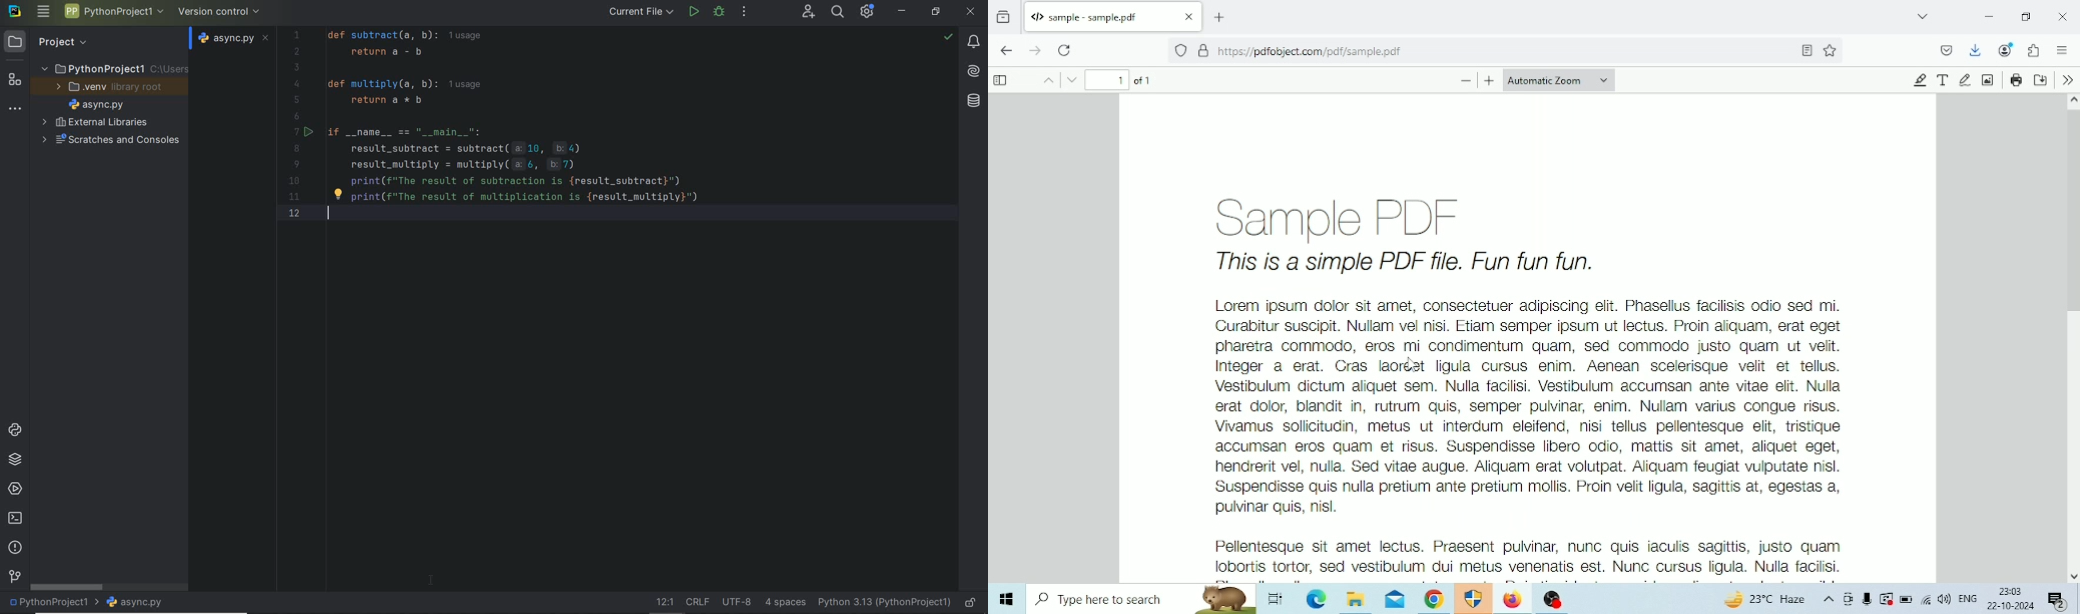 The height and width of the screenshot is (616, 2100). What do you see at coordinates (1554, 599) in the screenshot?
I see `OBS Studio` at bounding box center [1554, 599].